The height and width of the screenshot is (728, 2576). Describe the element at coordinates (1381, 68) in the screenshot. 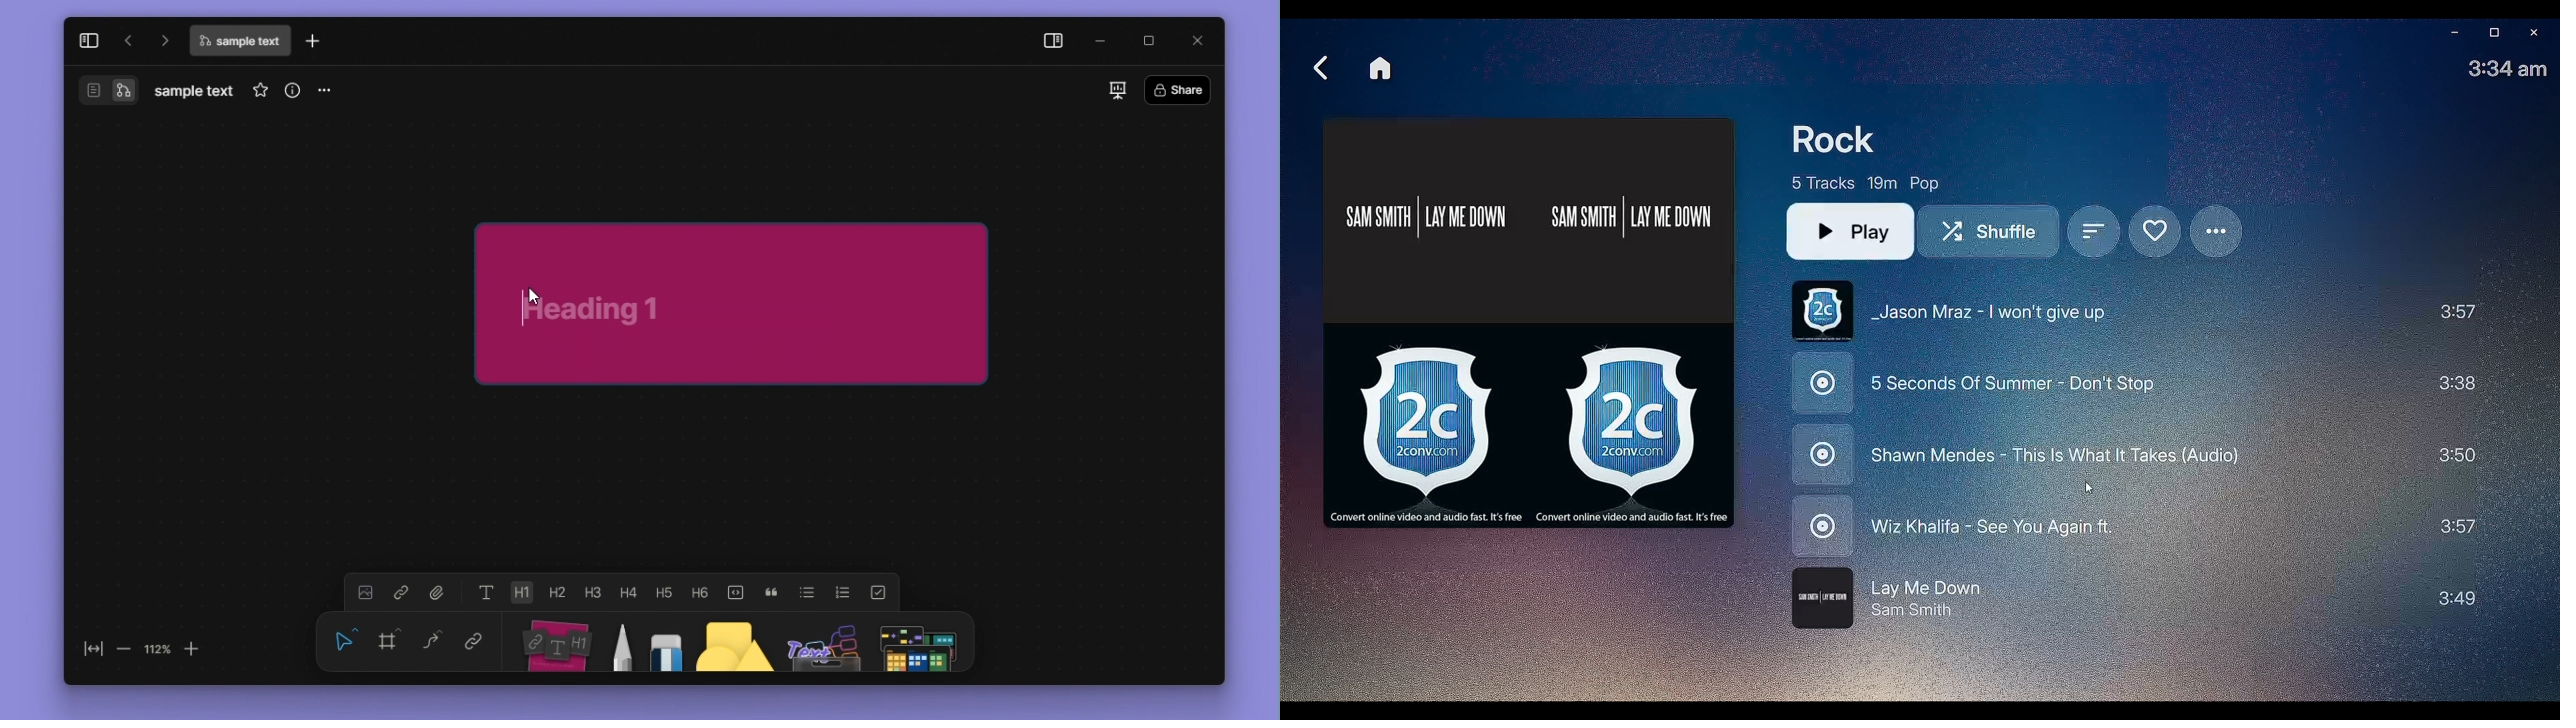

I see `Home` at that location.